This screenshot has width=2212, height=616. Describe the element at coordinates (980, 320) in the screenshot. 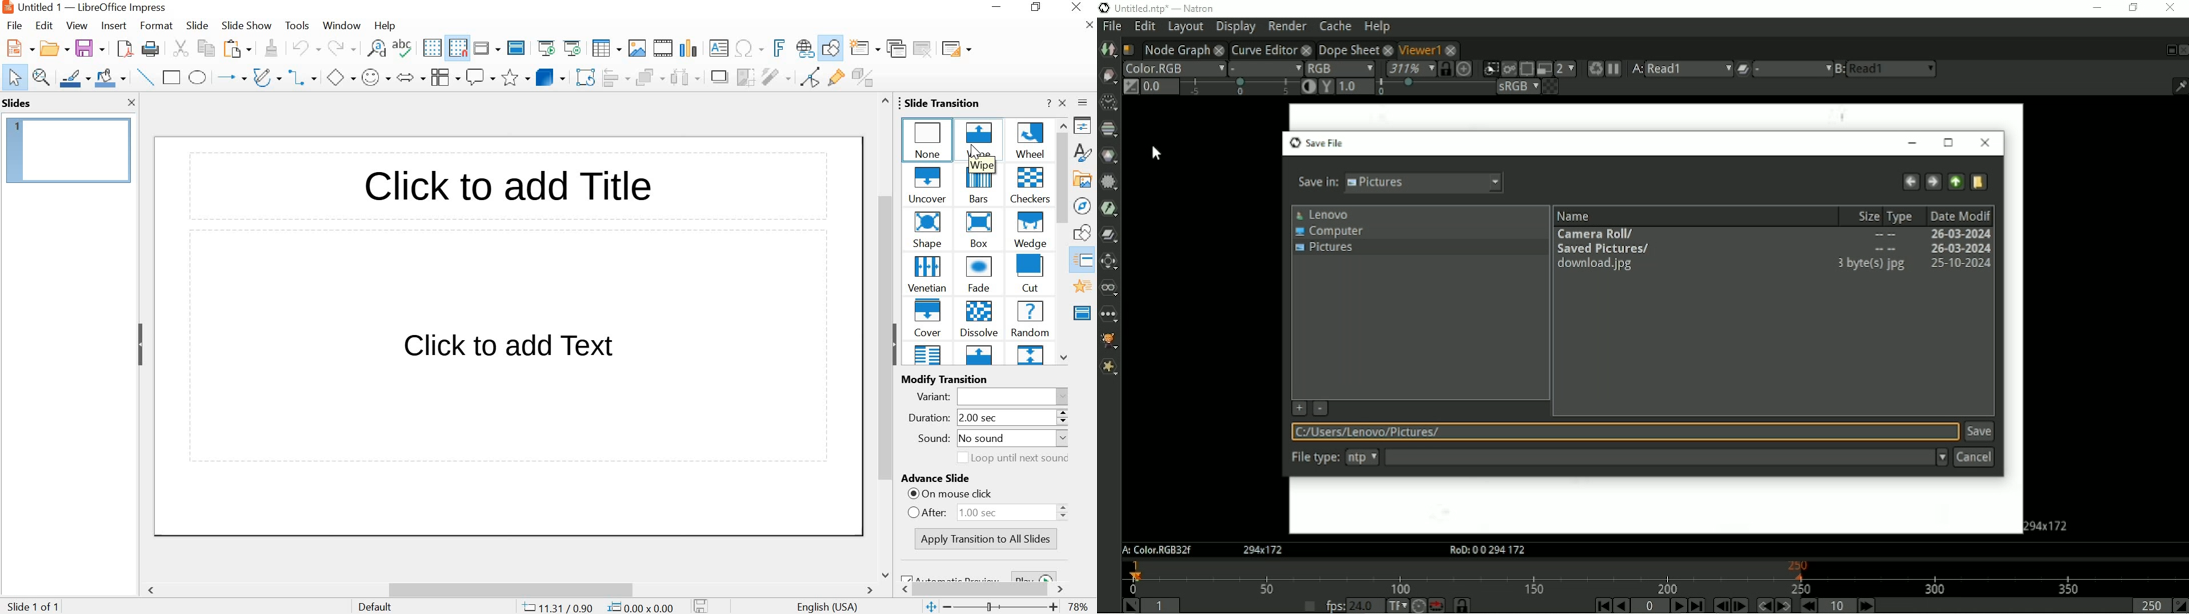

I see `DISSOLVE` at that location.